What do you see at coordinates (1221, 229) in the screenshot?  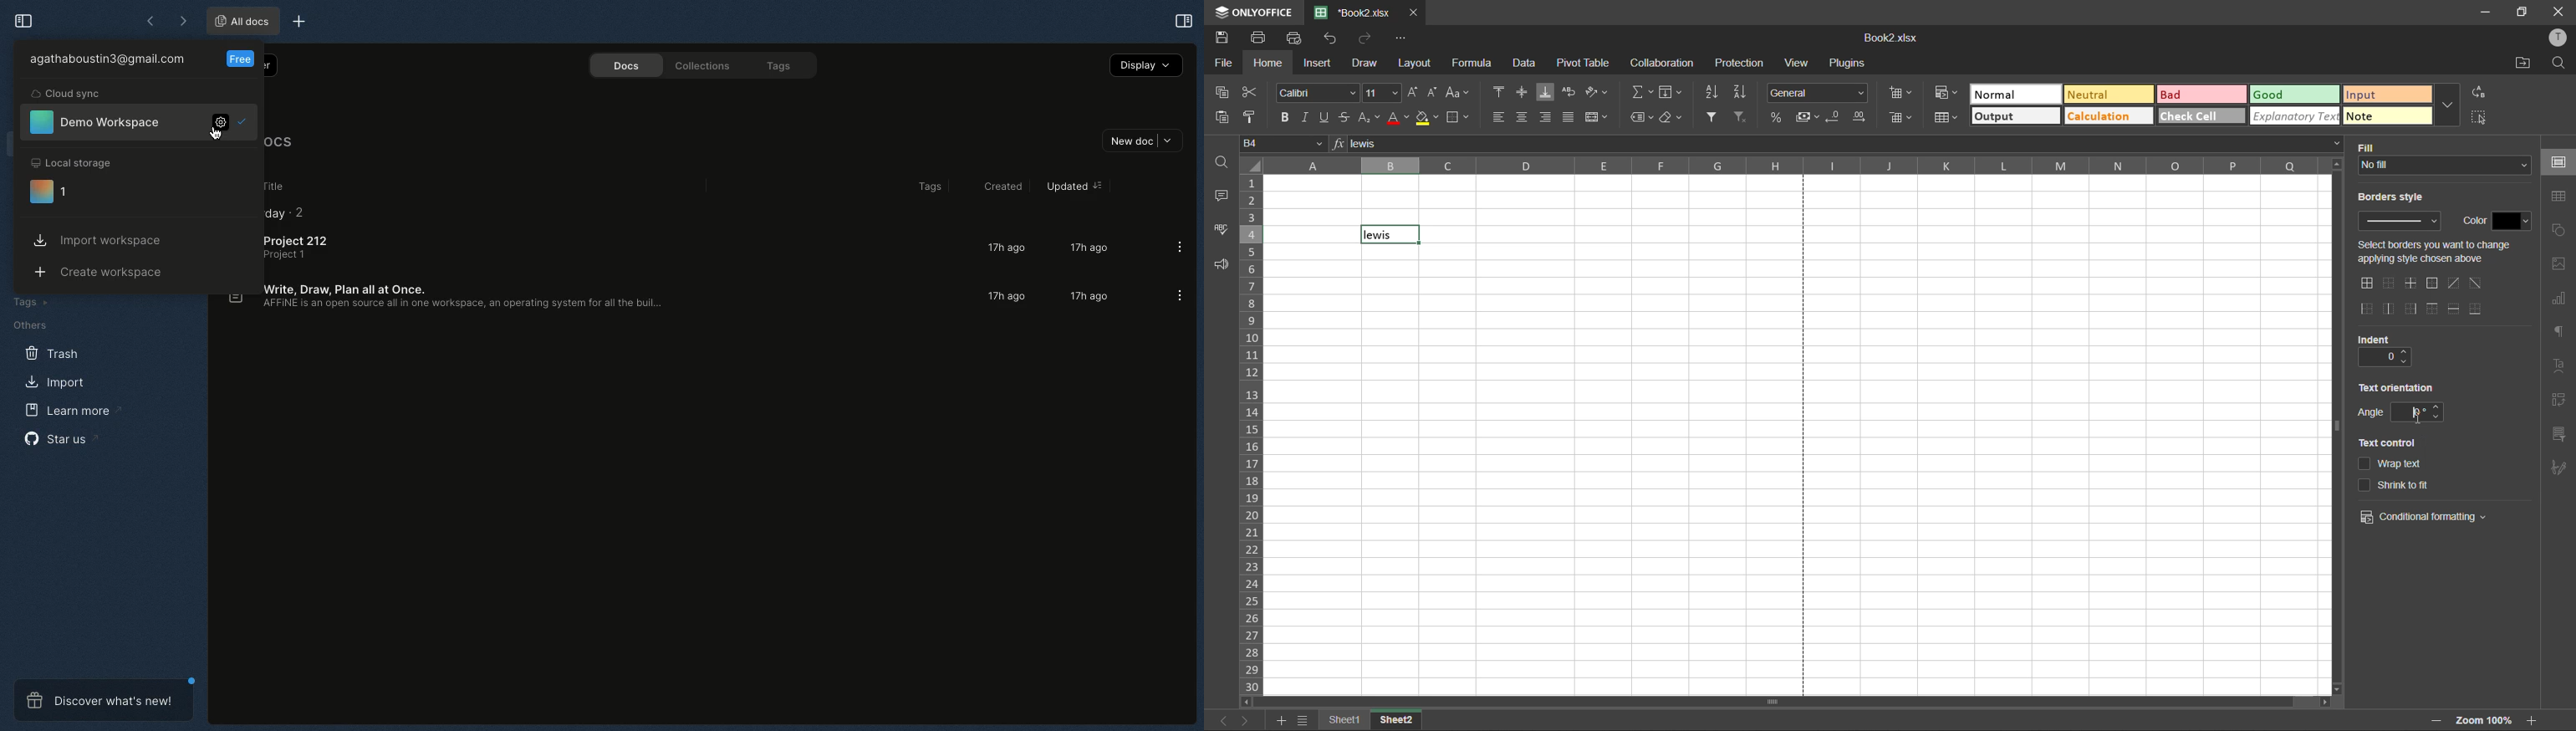 I see `spellcheck` at bounding box center [1221, 229].